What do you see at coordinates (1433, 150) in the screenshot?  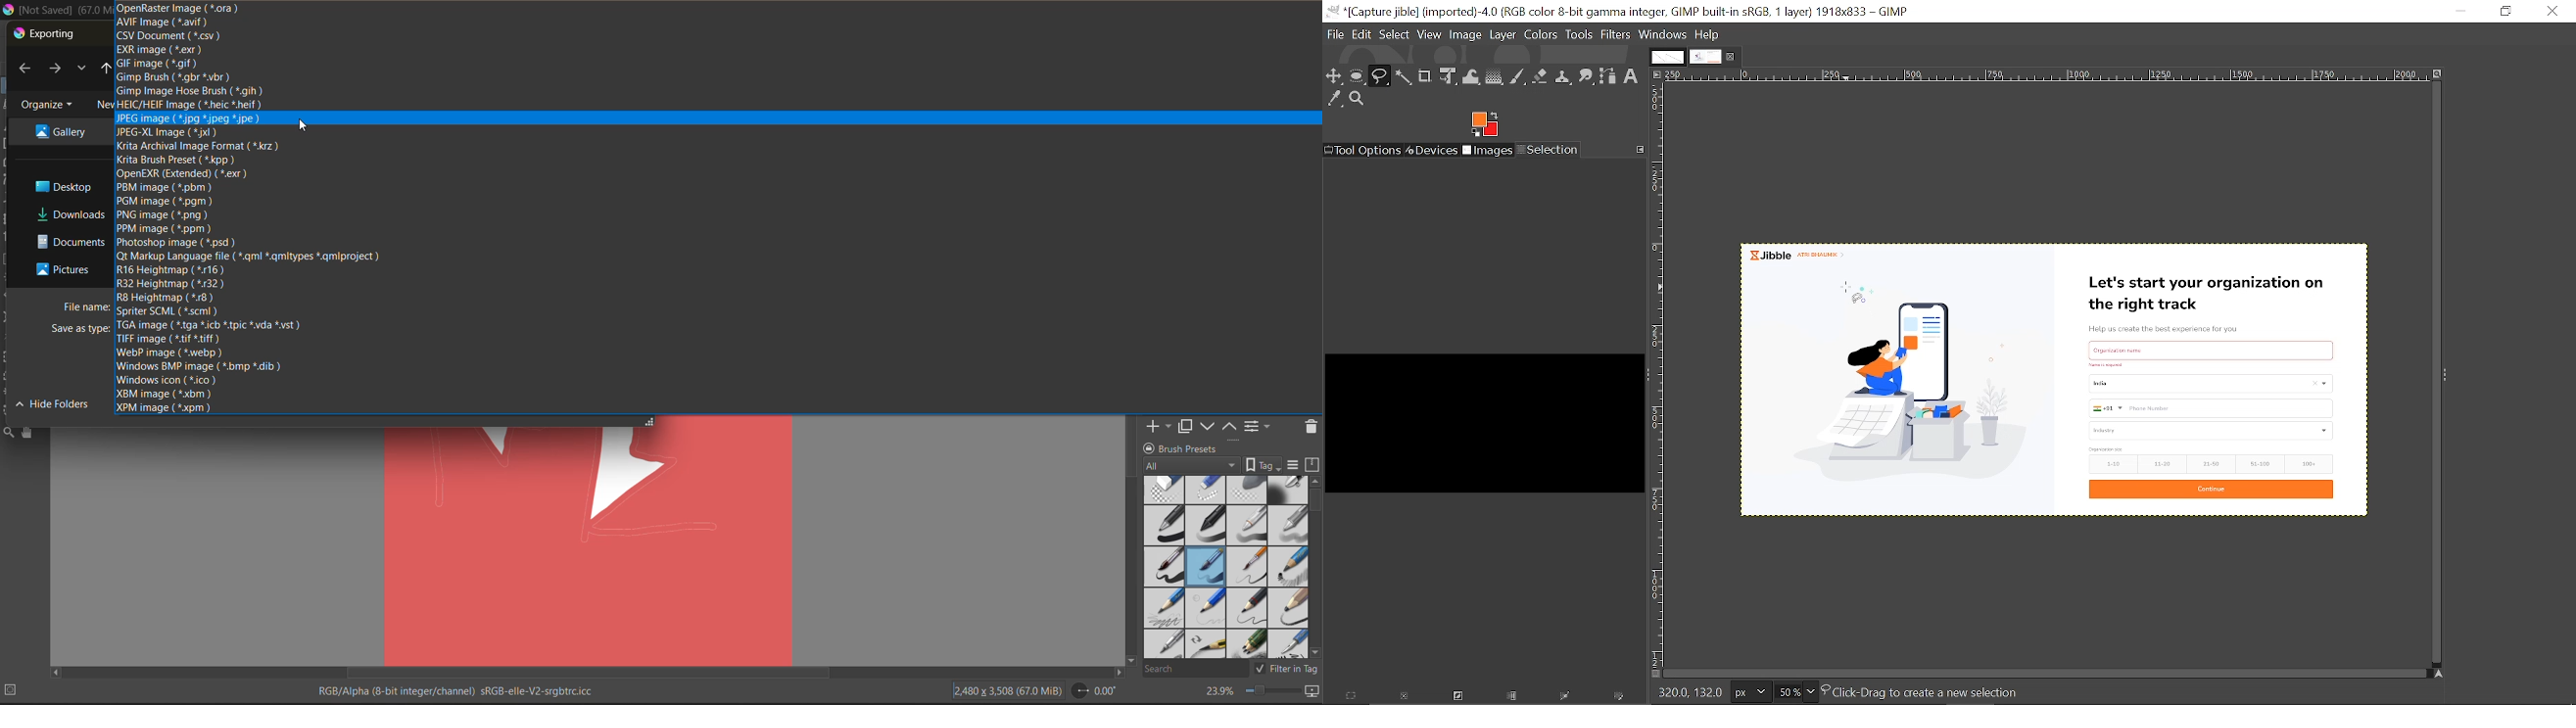 I see `Devices` at bounding box center [1433, 150].